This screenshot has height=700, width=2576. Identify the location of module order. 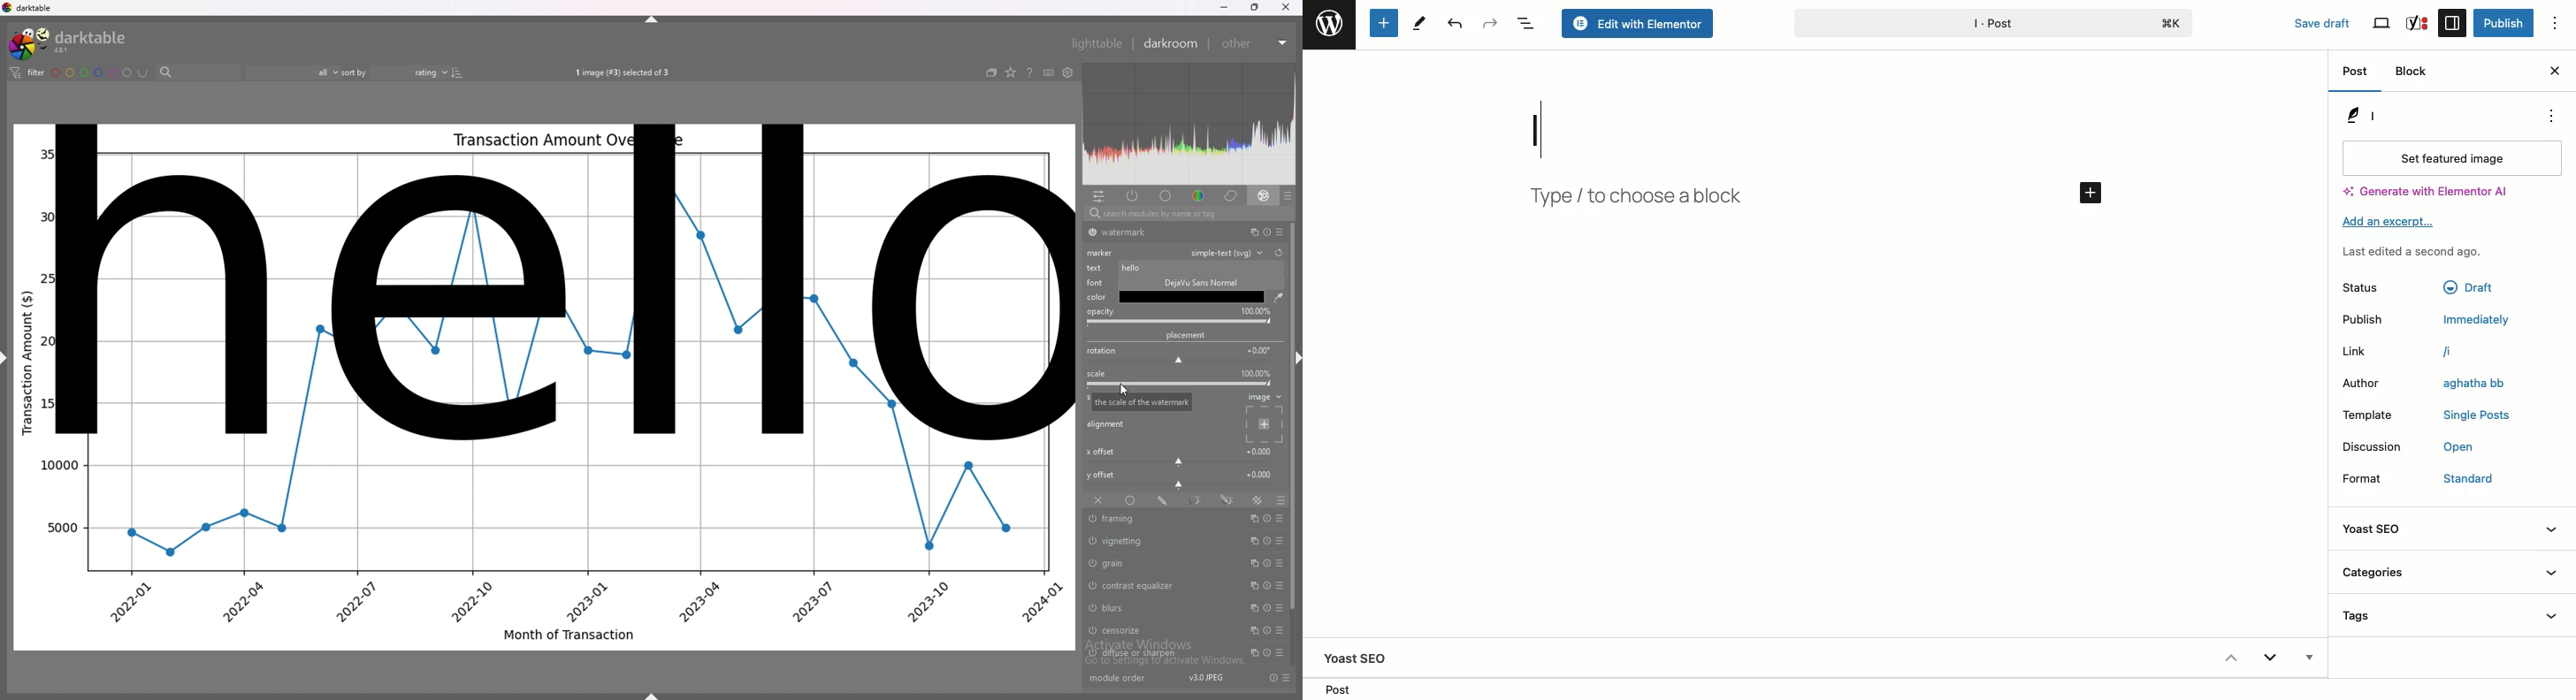
(1125, 679).